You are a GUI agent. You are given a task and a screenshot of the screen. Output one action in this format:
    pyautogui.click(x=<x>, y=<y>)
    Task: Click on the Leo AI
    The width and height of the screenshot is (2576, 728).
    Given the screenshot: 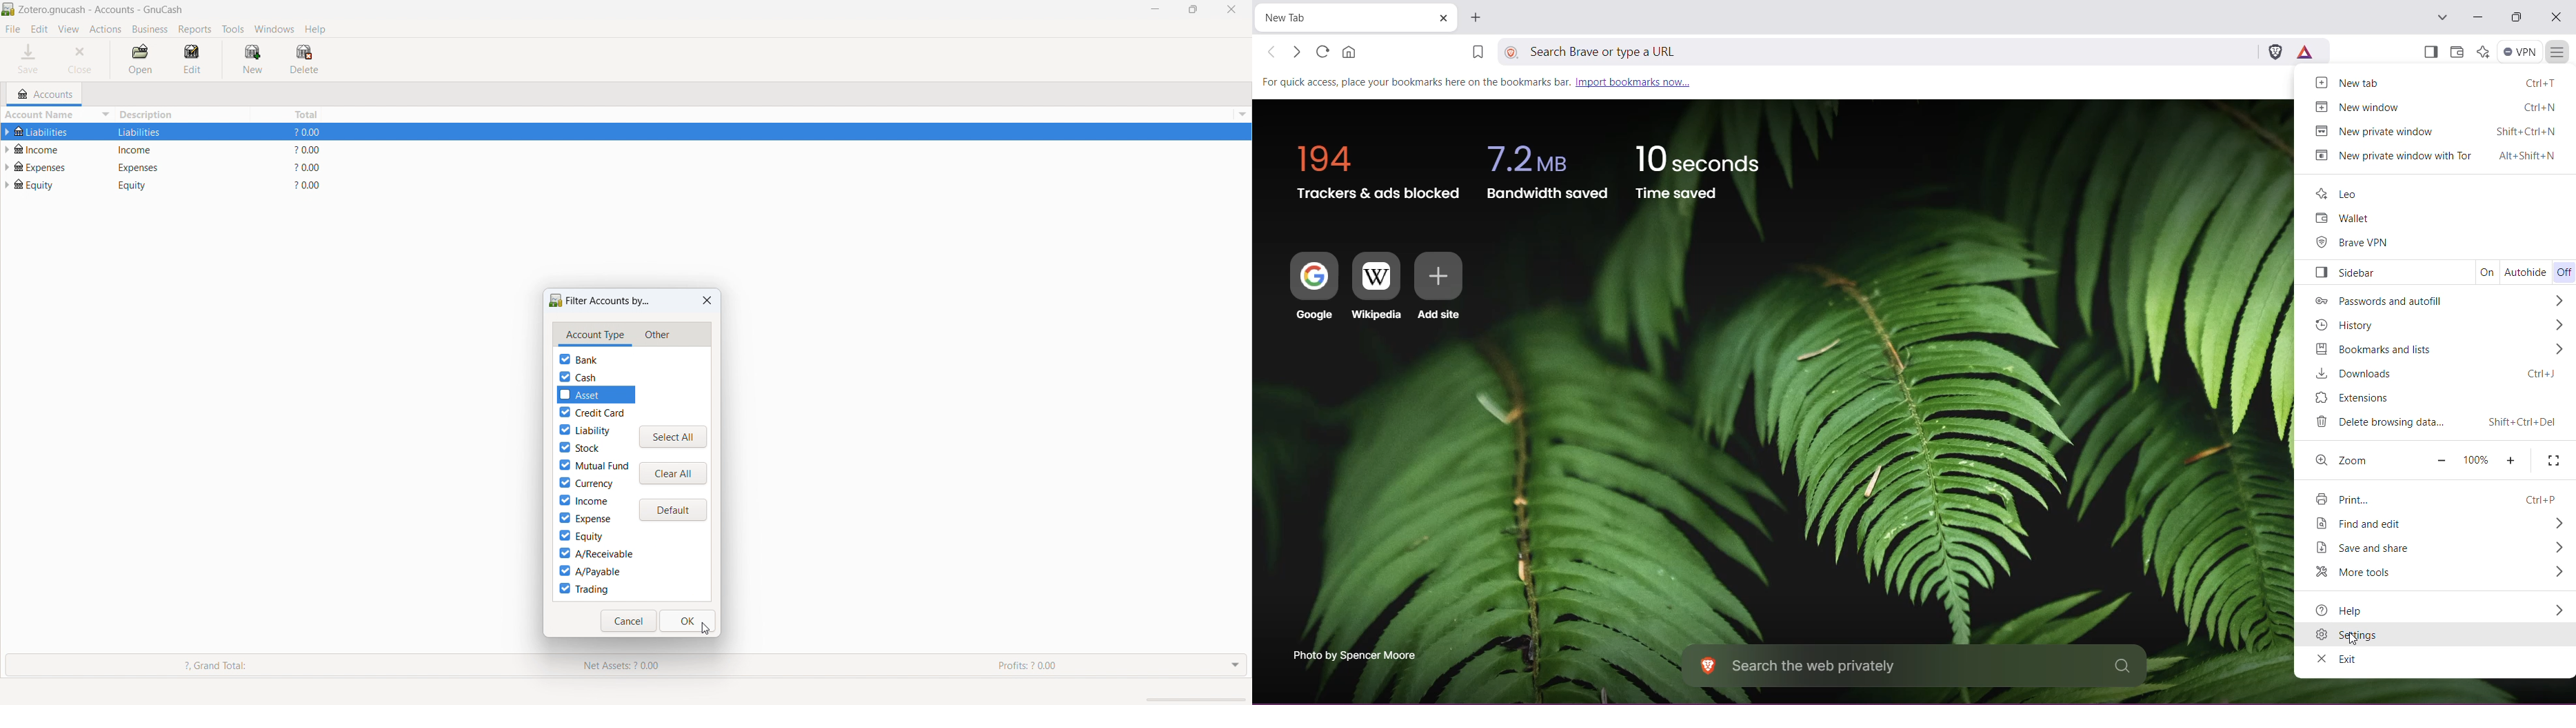 What is the action you would take?
    pyautogui.click(x=2482, y=51)
    